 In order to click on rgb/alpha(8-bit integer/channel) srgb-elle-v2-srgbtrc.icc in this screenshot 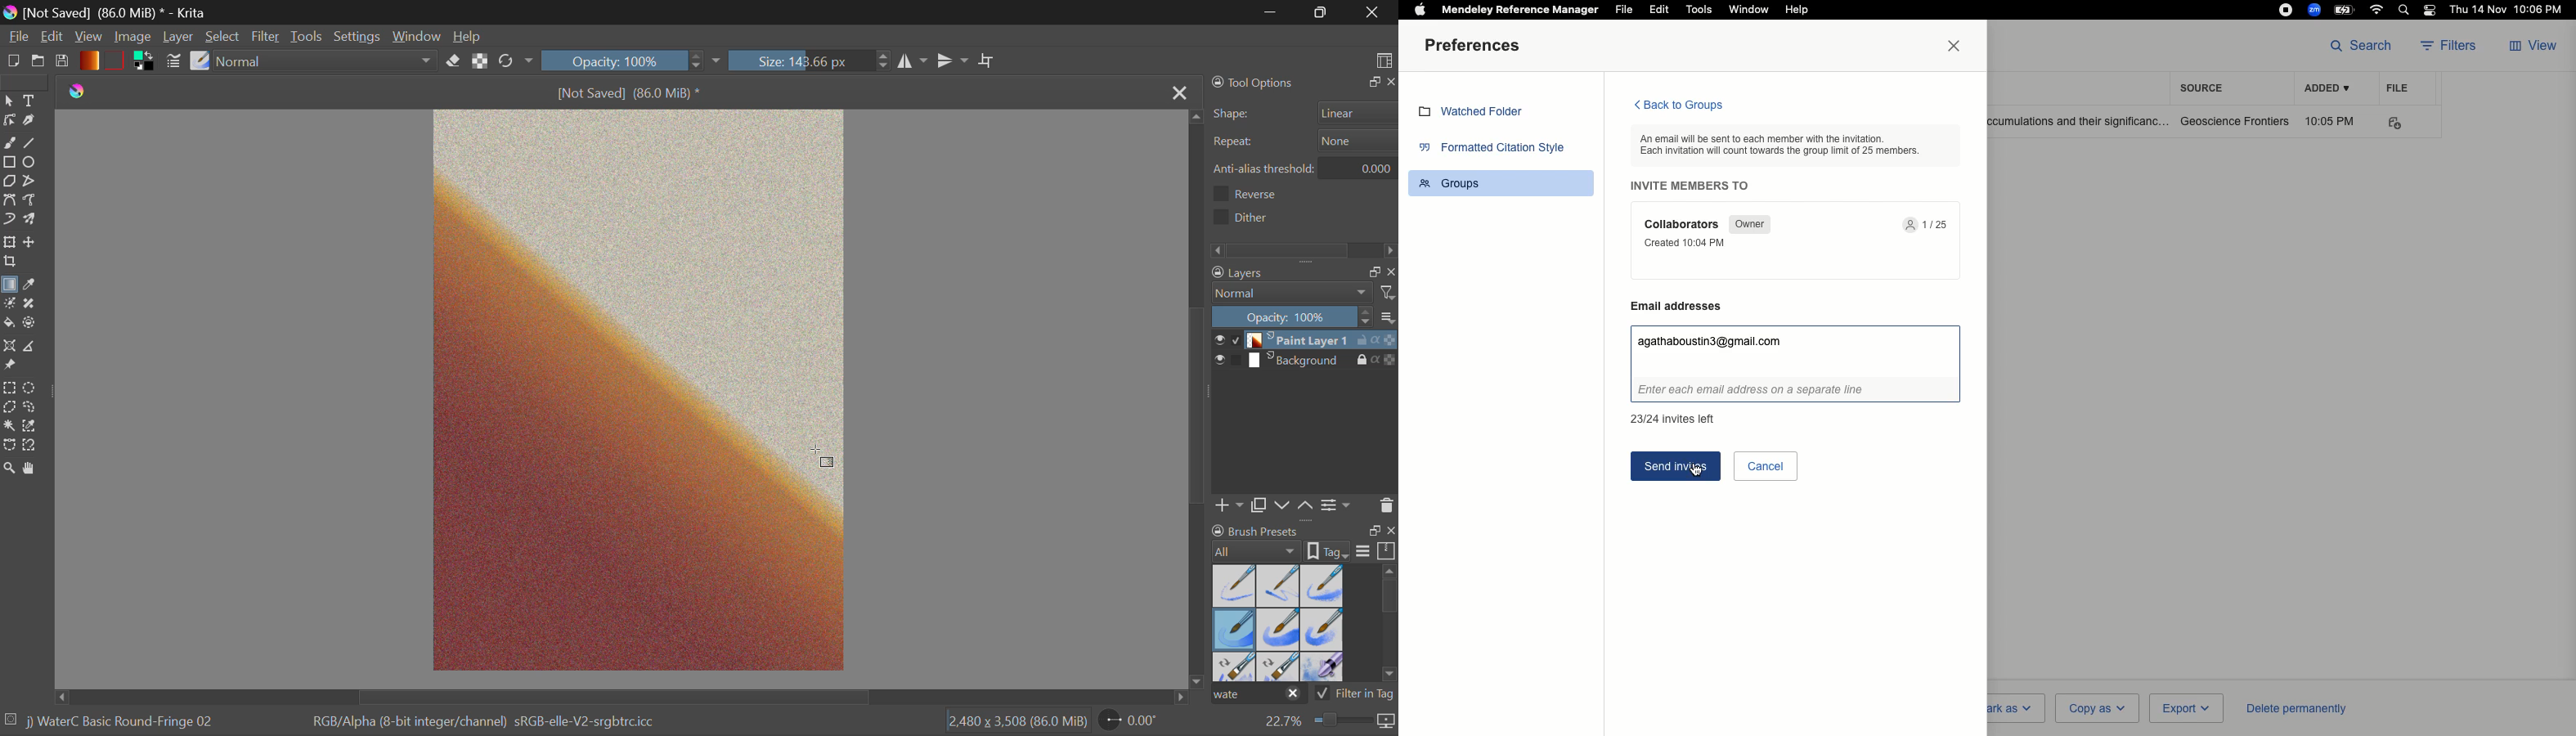, I will do `click(493, 726)`.